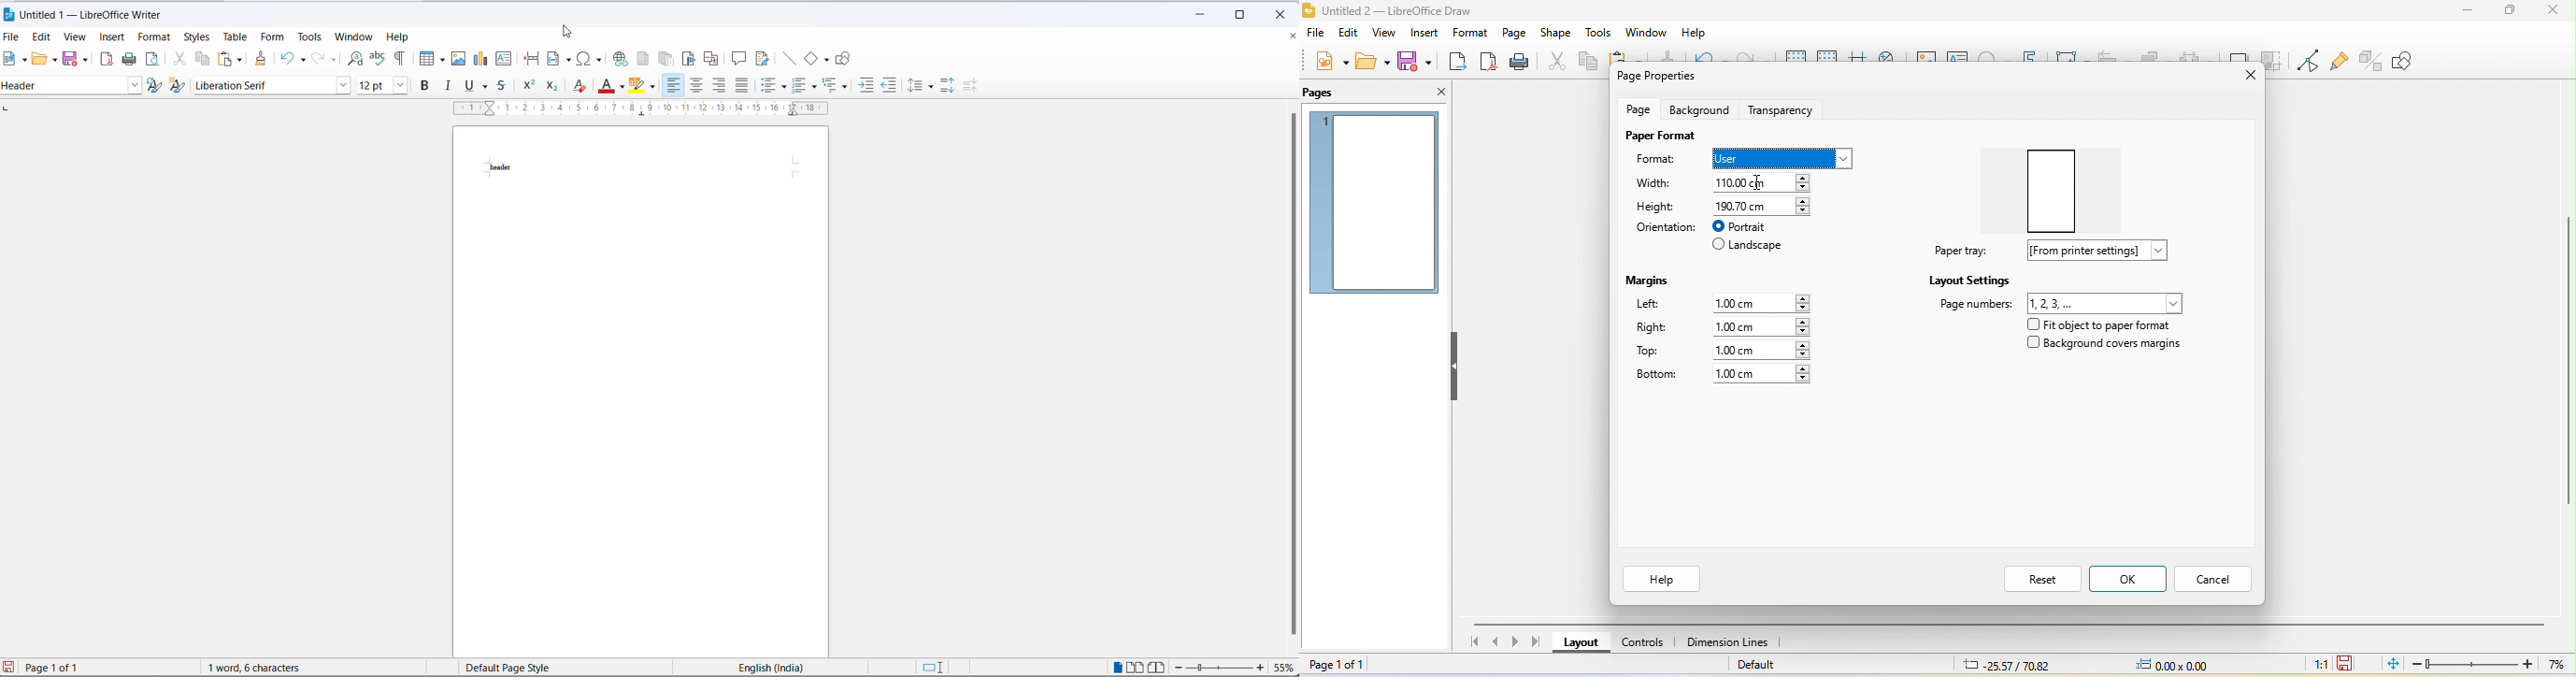  I want to click on basic shapes, so click(827, 60).